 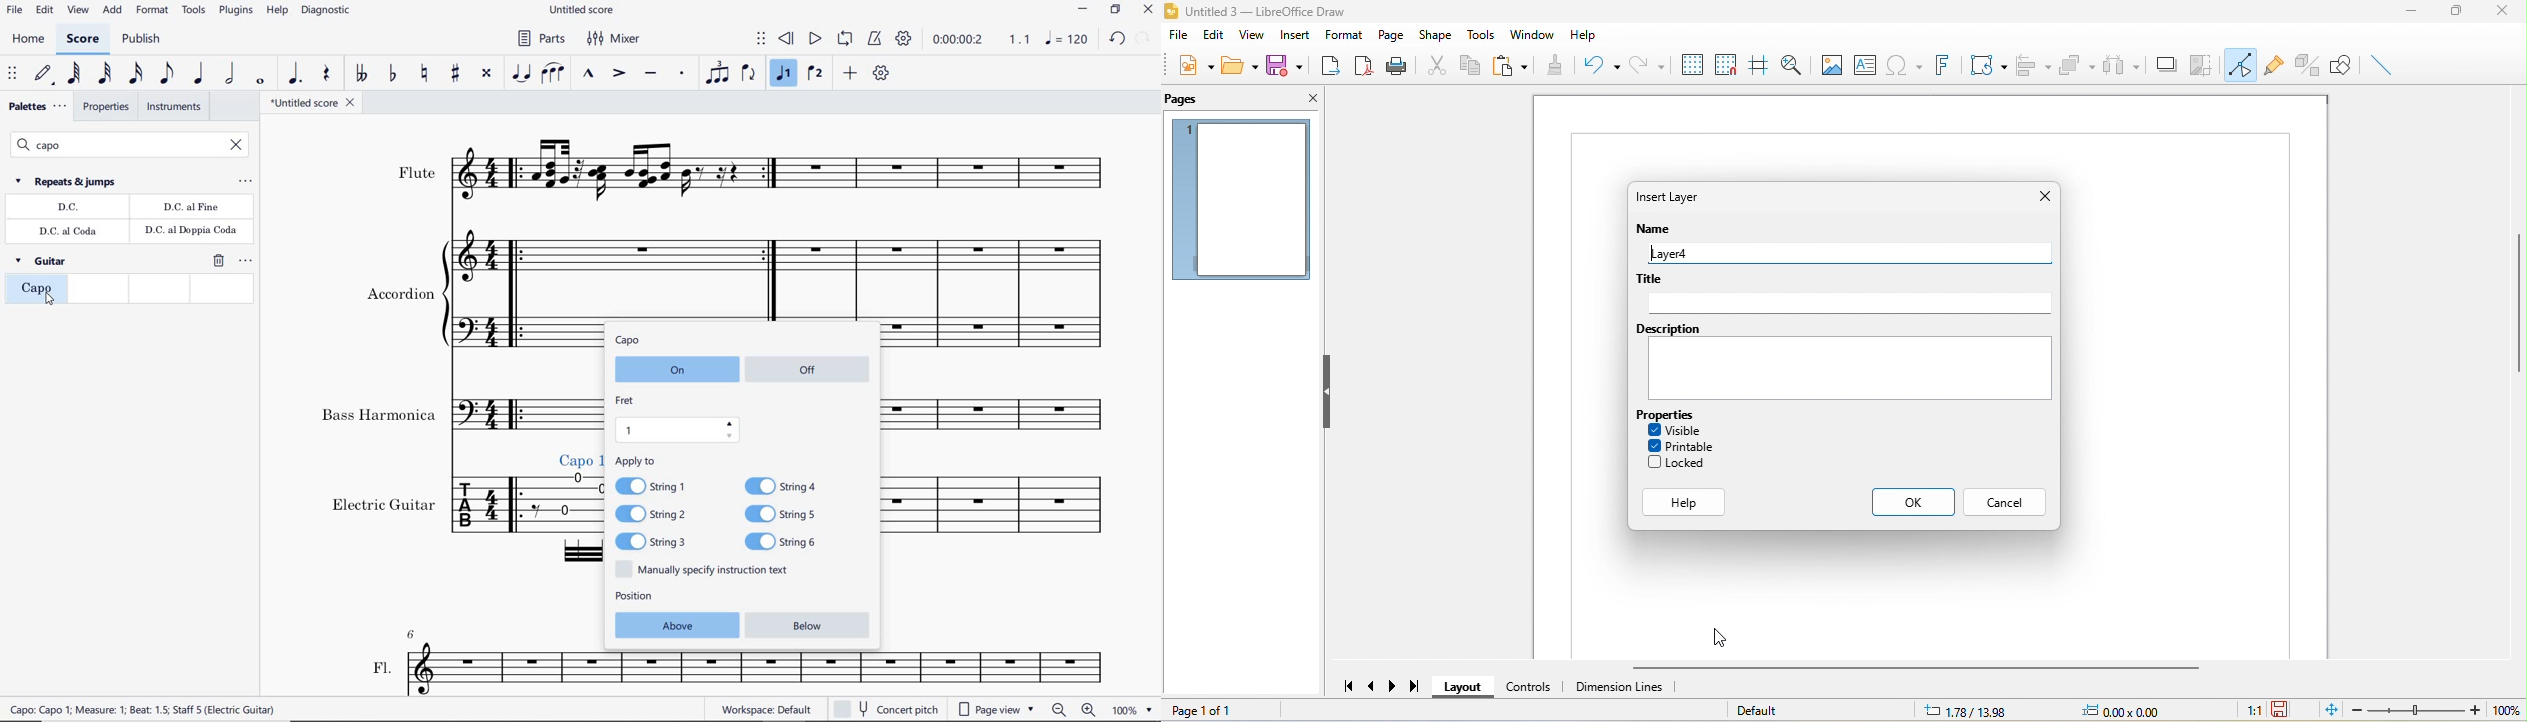 I want to click on 0.00x0.00, so click(x=2136, y=710).